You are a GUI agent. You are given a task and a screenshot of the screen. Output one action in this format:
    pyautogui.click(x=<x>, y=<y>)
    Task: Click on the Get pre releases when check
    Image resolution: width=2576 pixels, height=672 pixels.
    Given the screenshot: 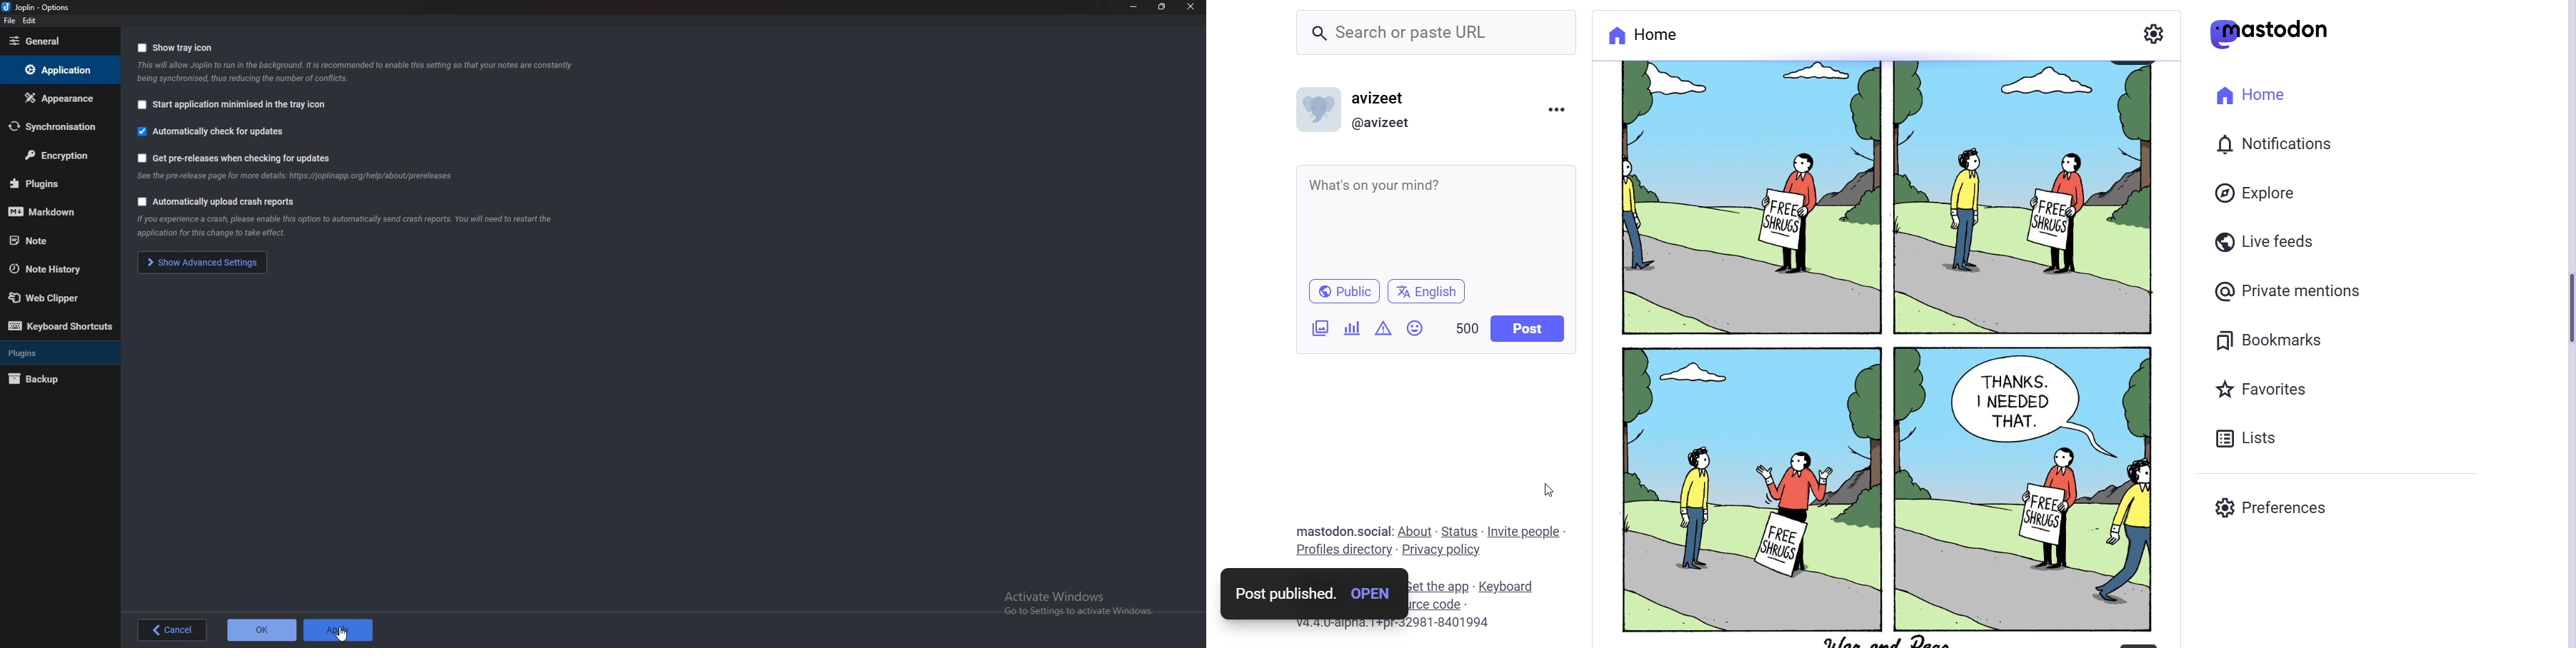 What is the action you would take?
    pyautogui.click(x=244, y=158)
    